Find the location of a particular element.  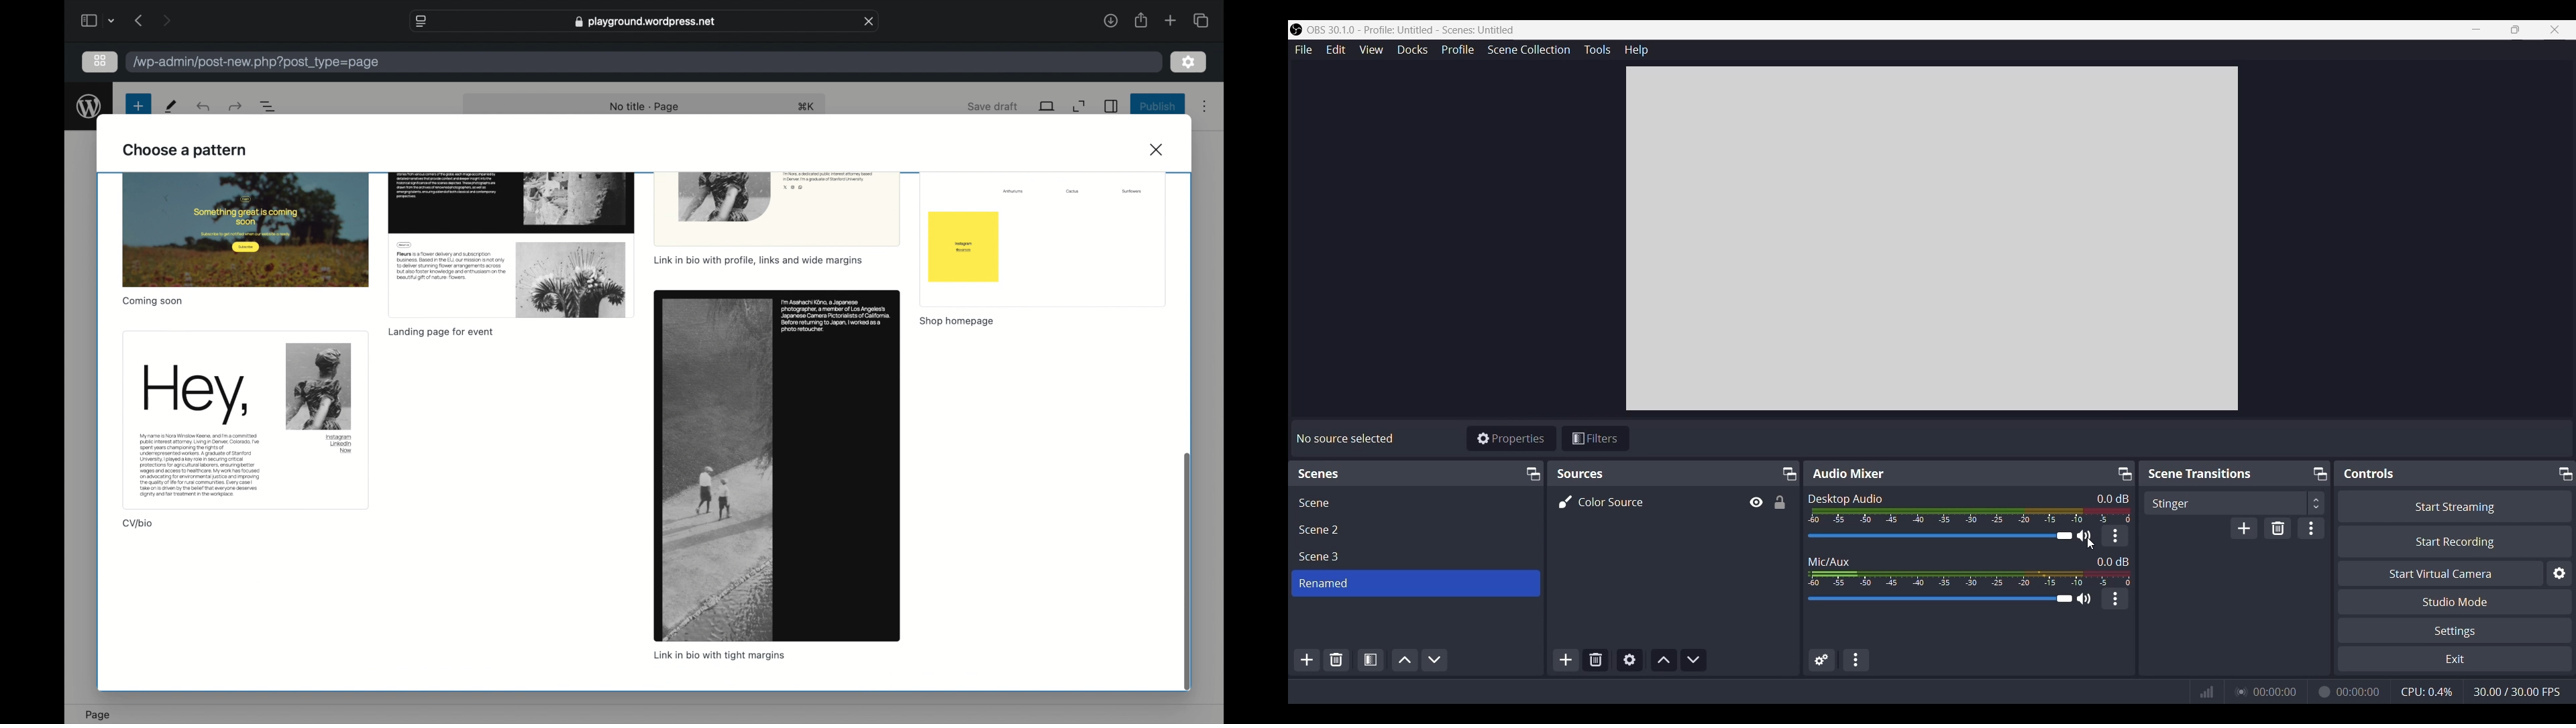

Mic/Aux is located at coordinates (1830, 560).